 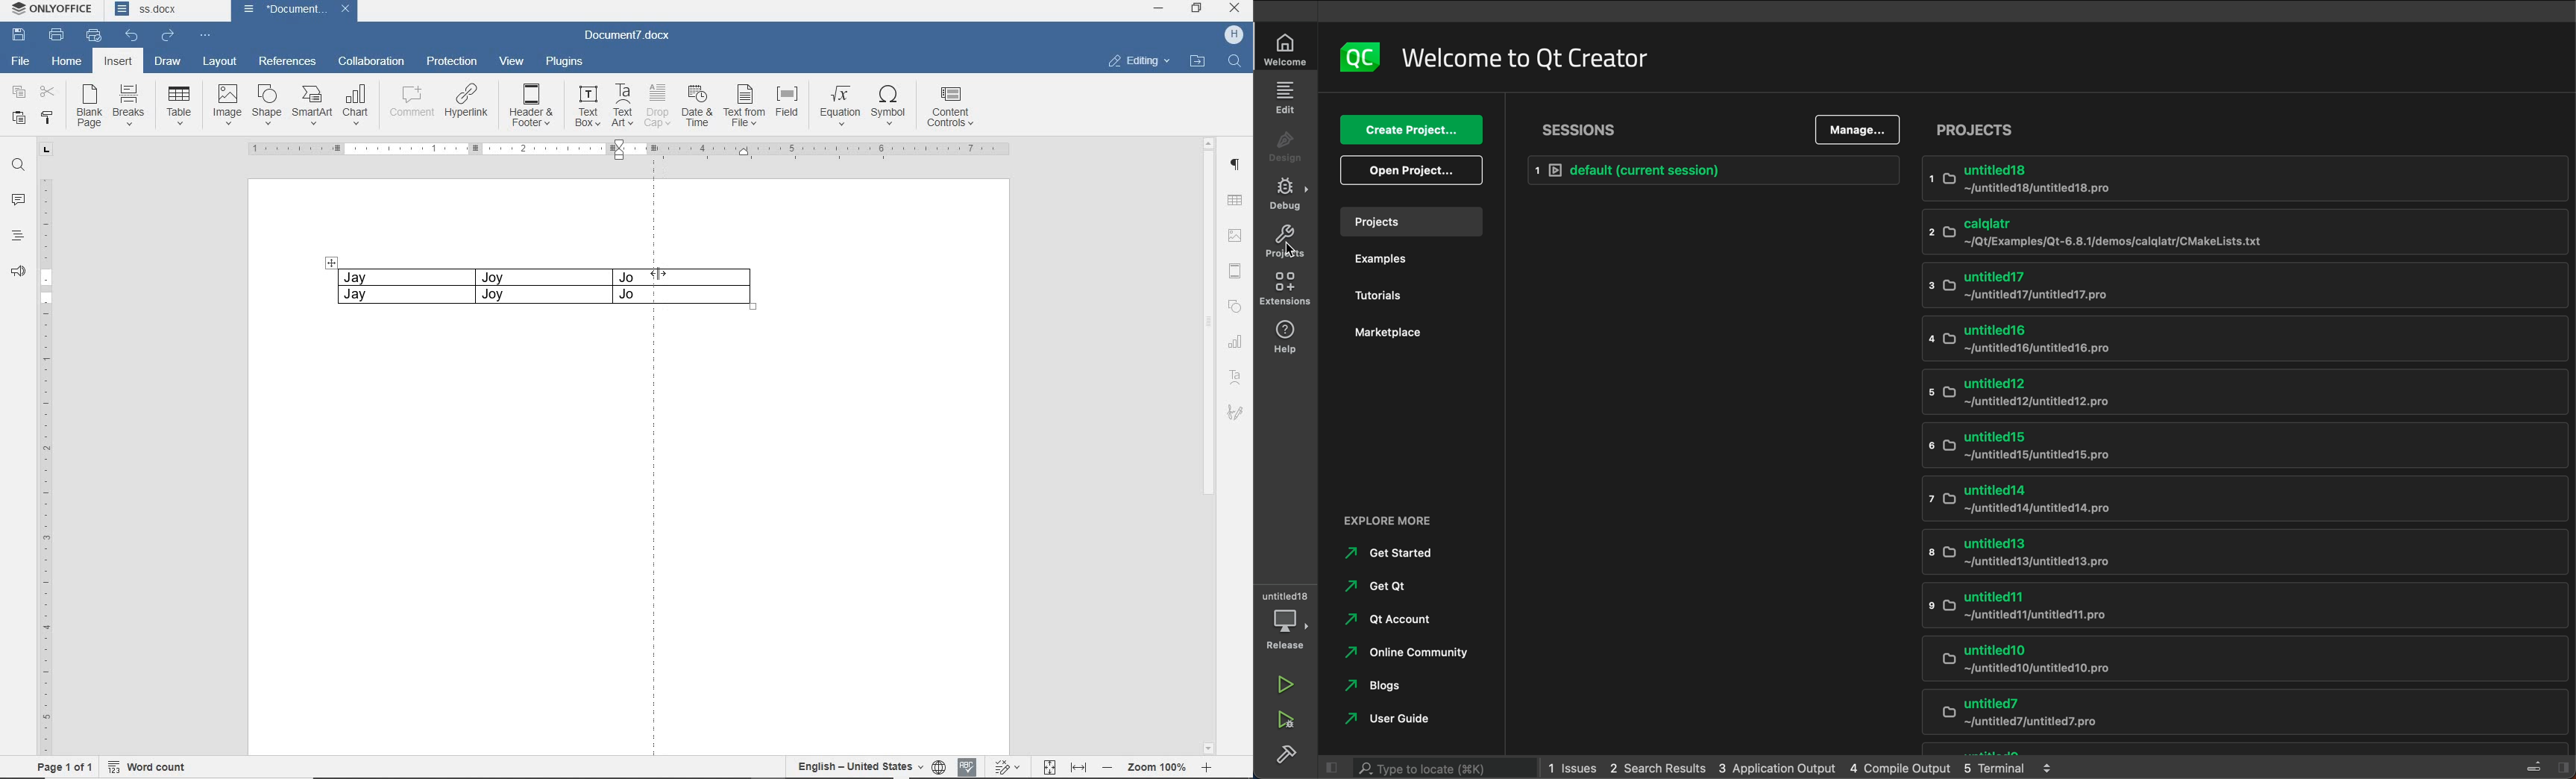 I want to click on TEXT BOX, so click(x=588, y=106).